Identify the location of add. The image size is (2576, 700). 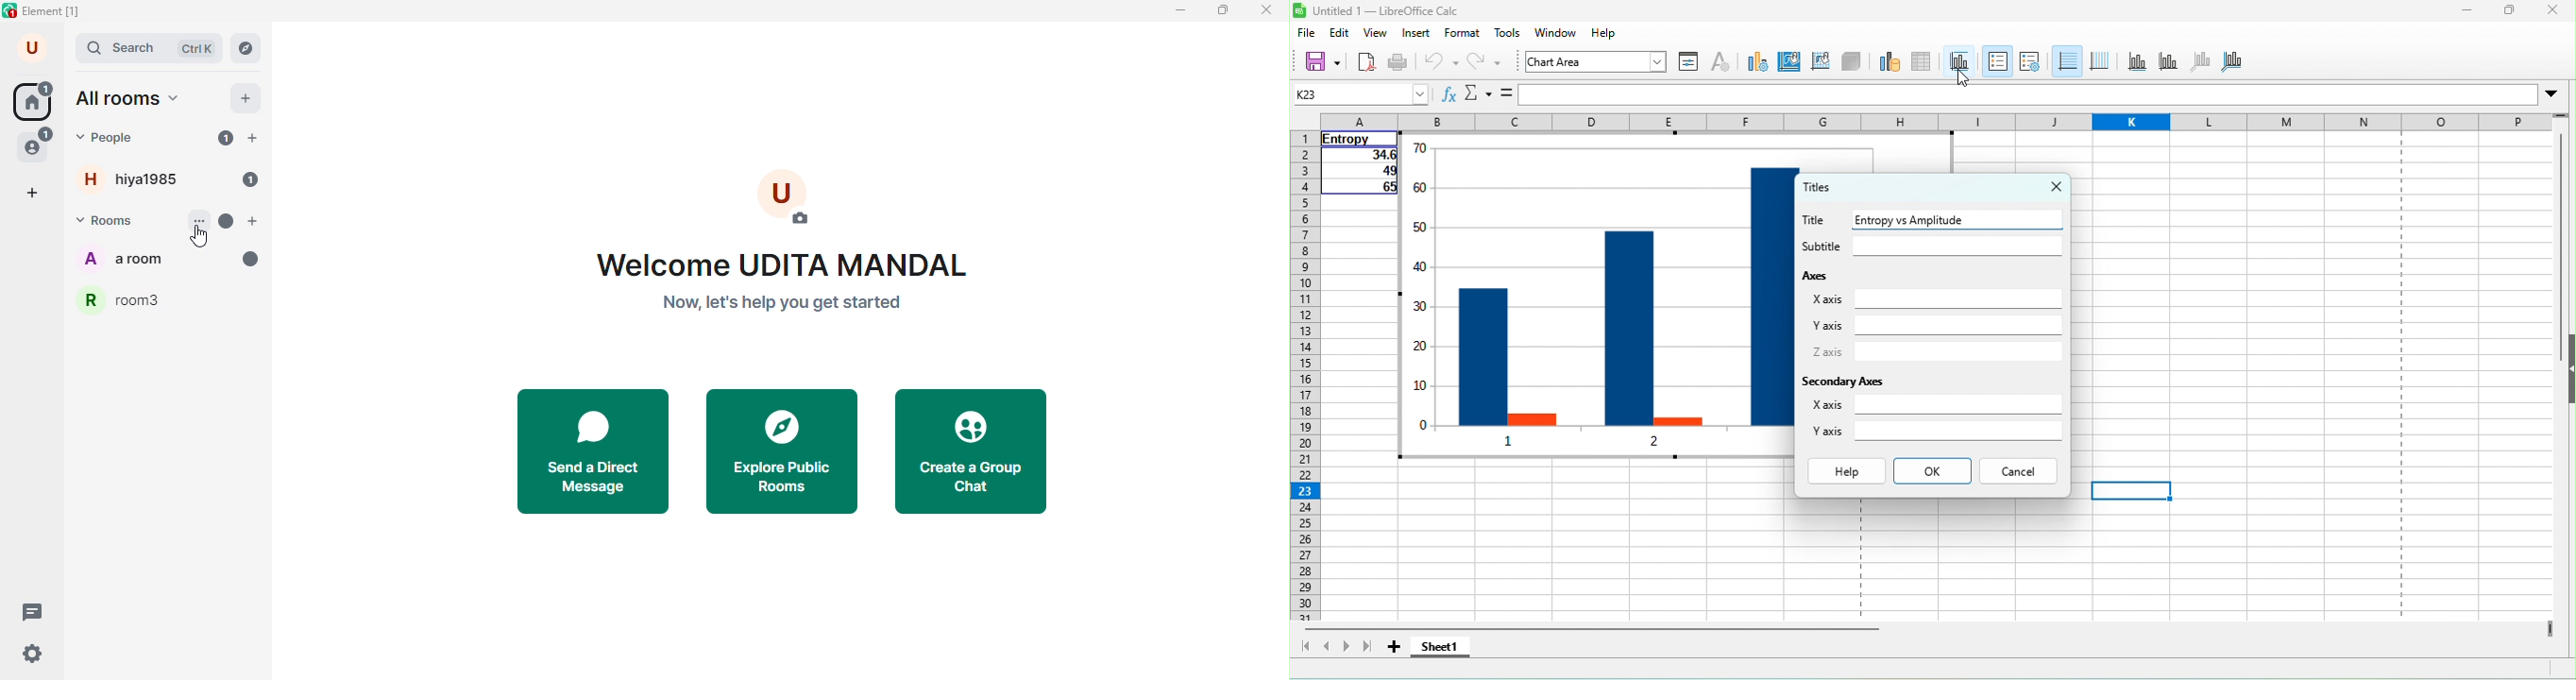
(247, 98).